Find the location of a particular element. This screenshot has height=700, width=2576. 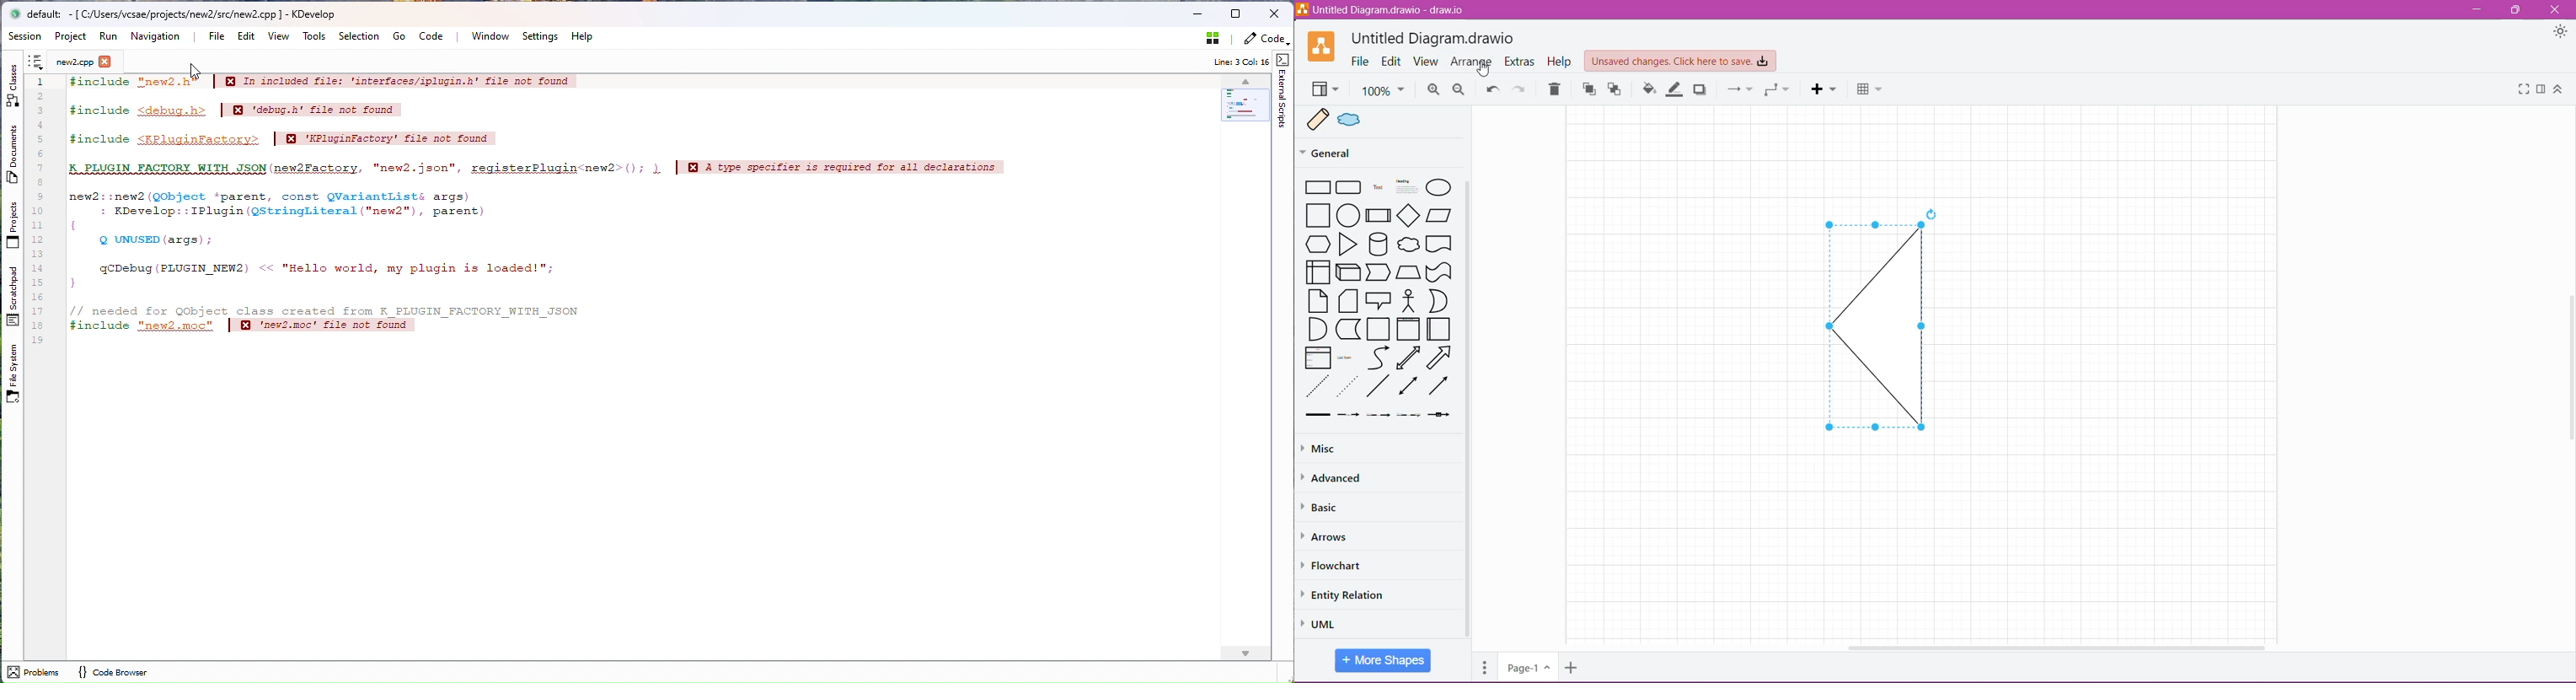

More Shapes is located at coordinates (1384, 660).